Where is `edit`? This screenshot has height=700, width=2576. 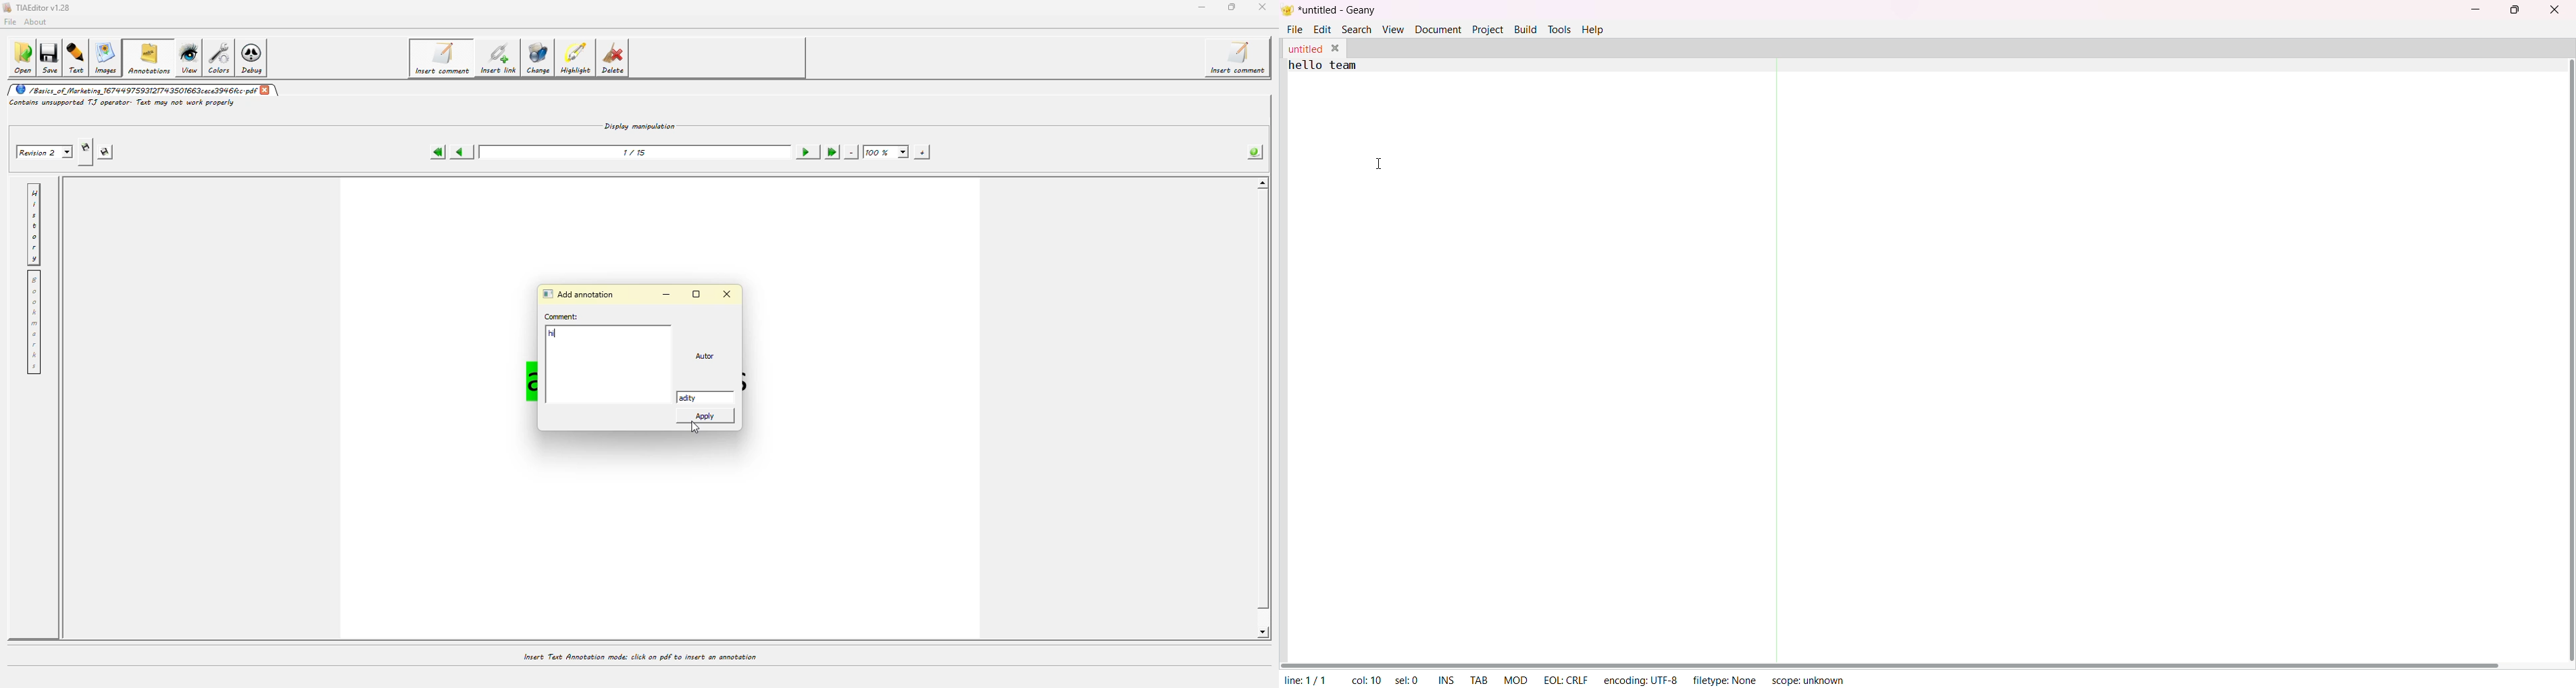 edit is located at coordinates (1321, 29).